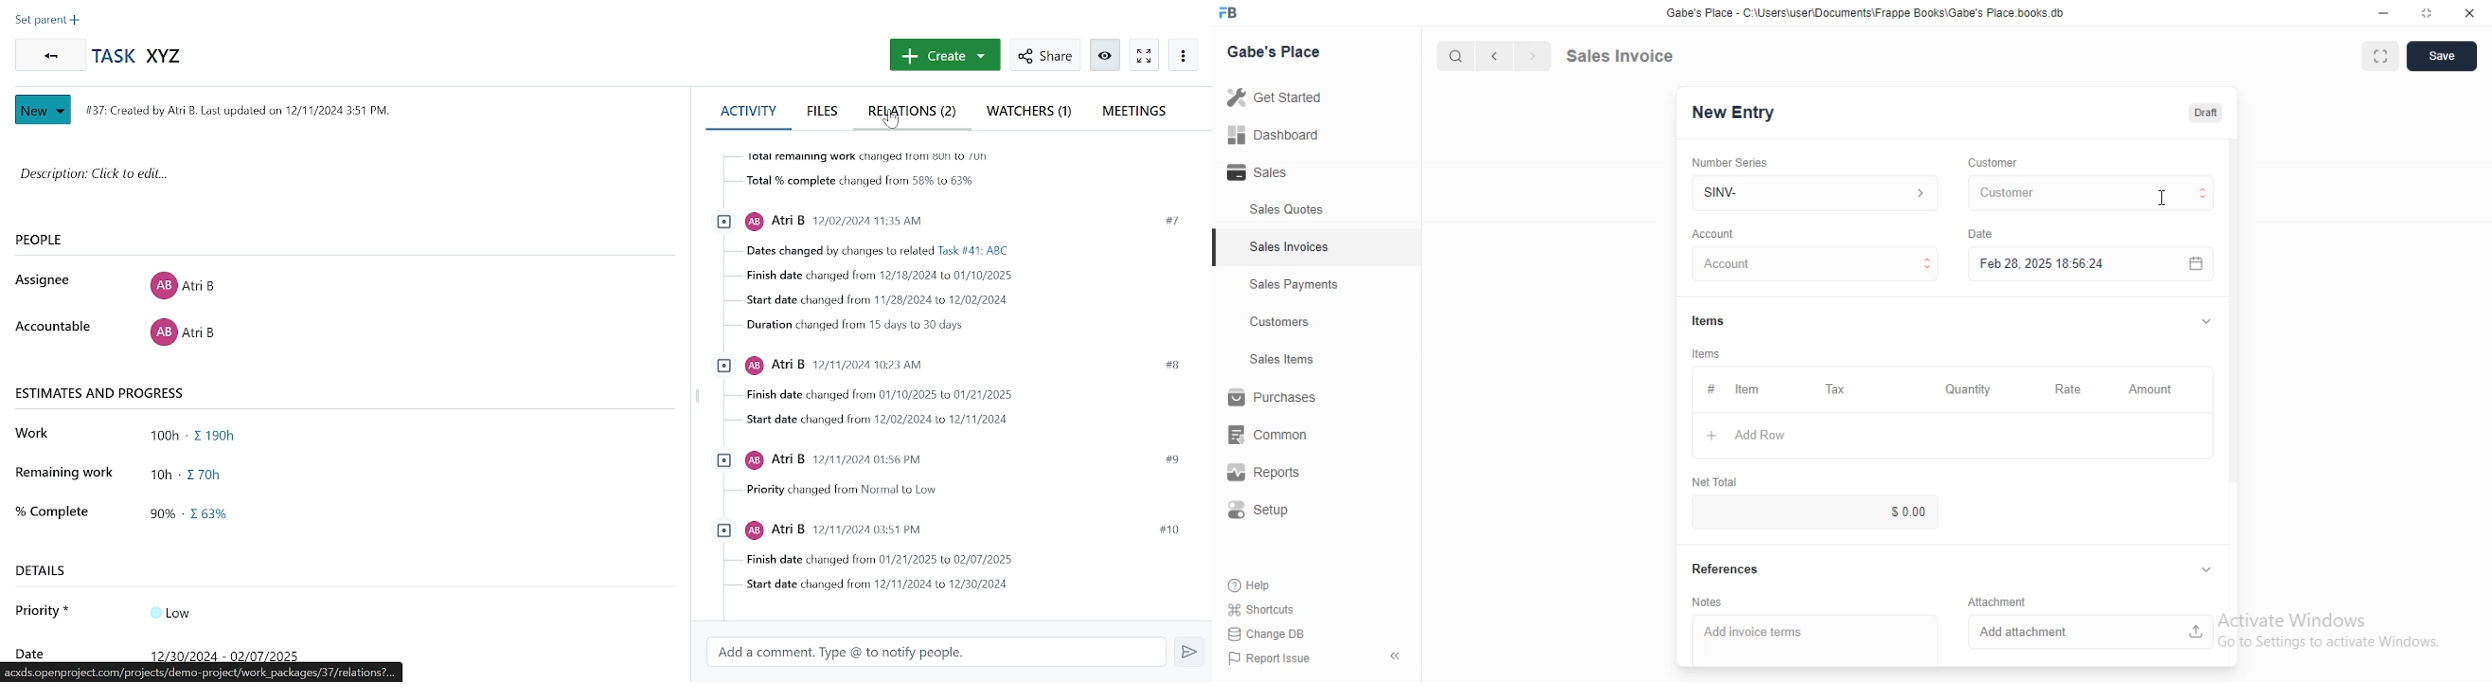  Describe the element at coordinates (2428, 15) in the screenshot. I see `maximize` at that location.